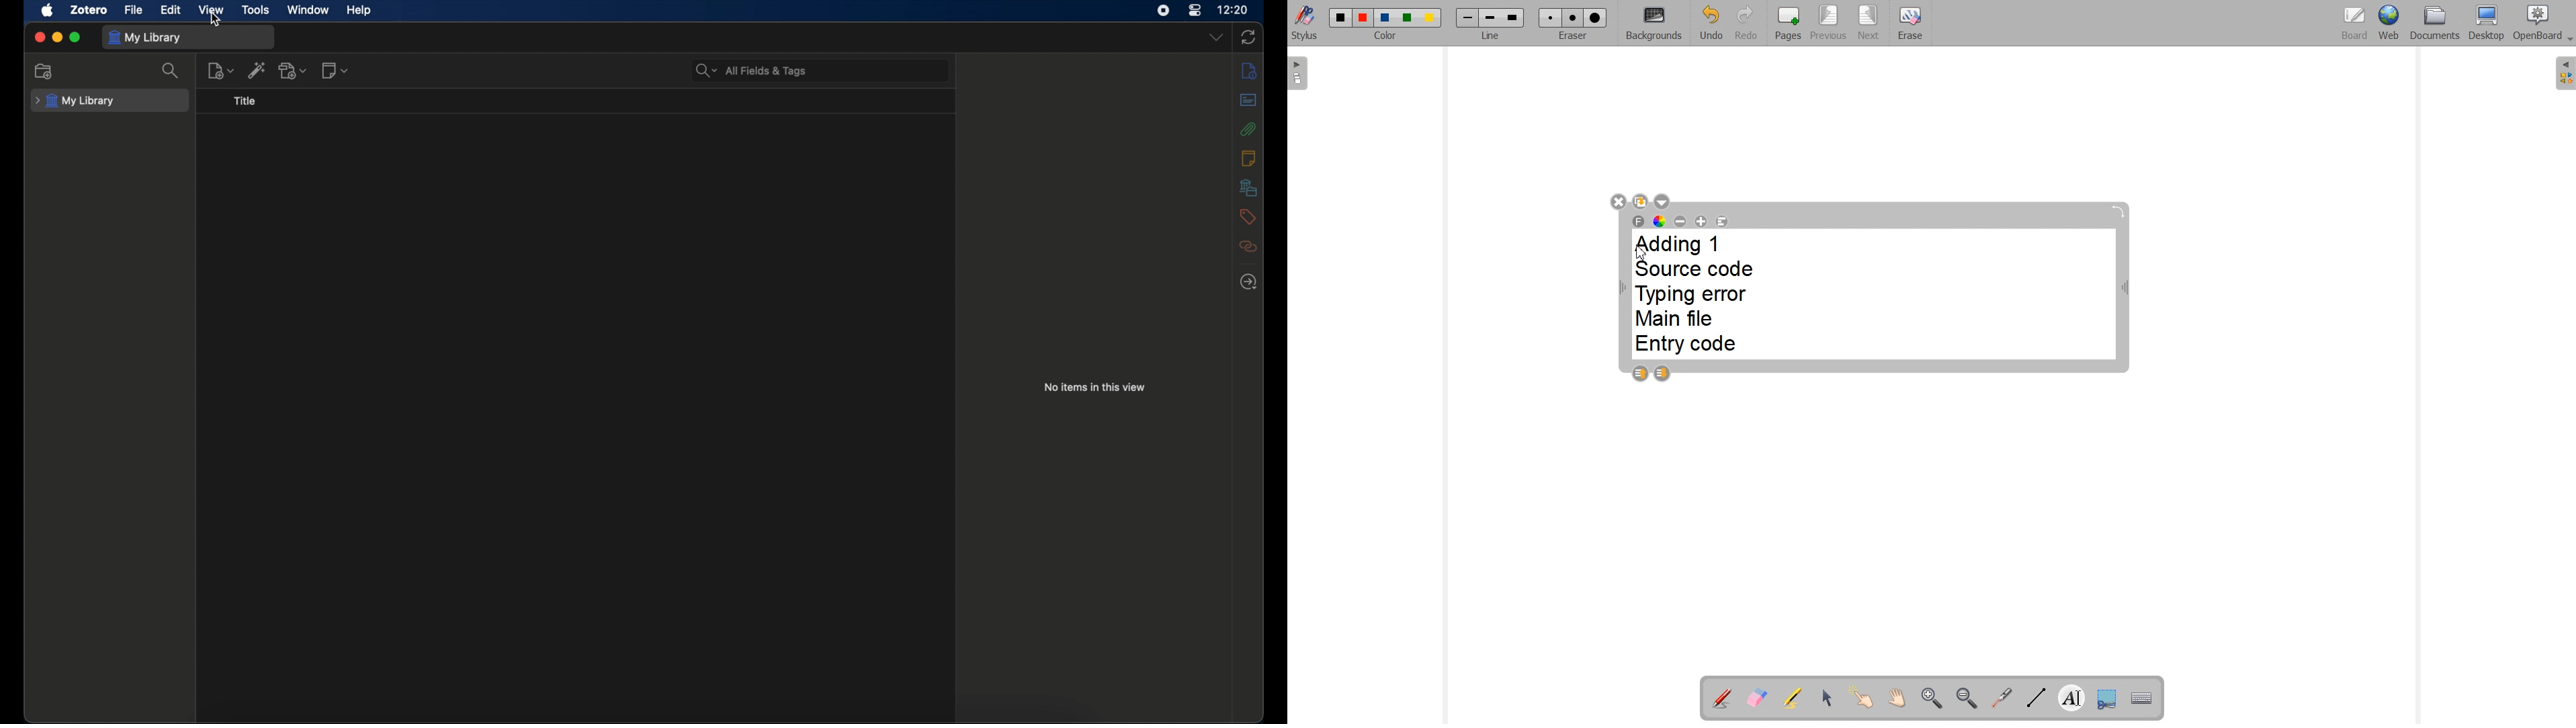  Describe the element at coordinates (1196, 9) in the screenshot. I see `control center` at that location.